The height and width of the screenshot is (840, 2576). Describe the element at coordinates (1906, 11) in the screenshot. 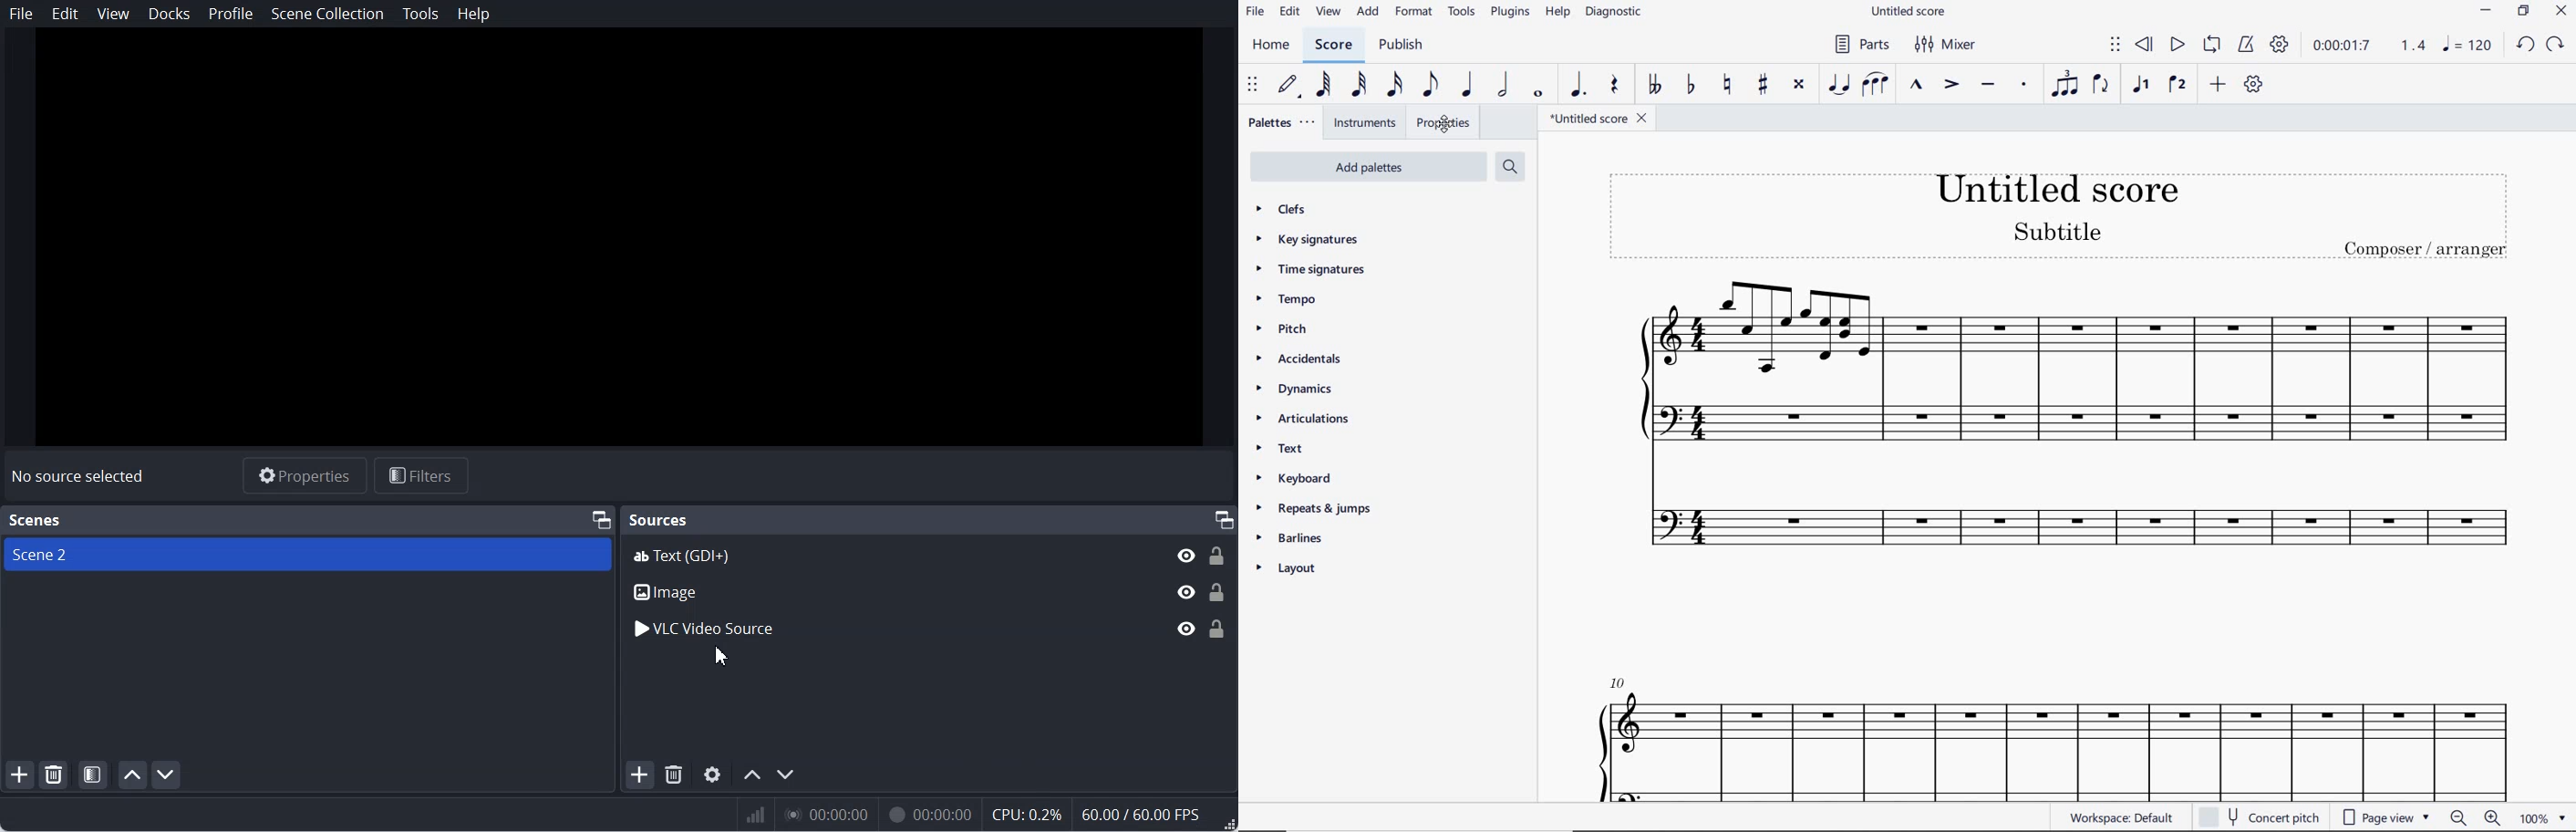

I see `FILE NAME` at that location.